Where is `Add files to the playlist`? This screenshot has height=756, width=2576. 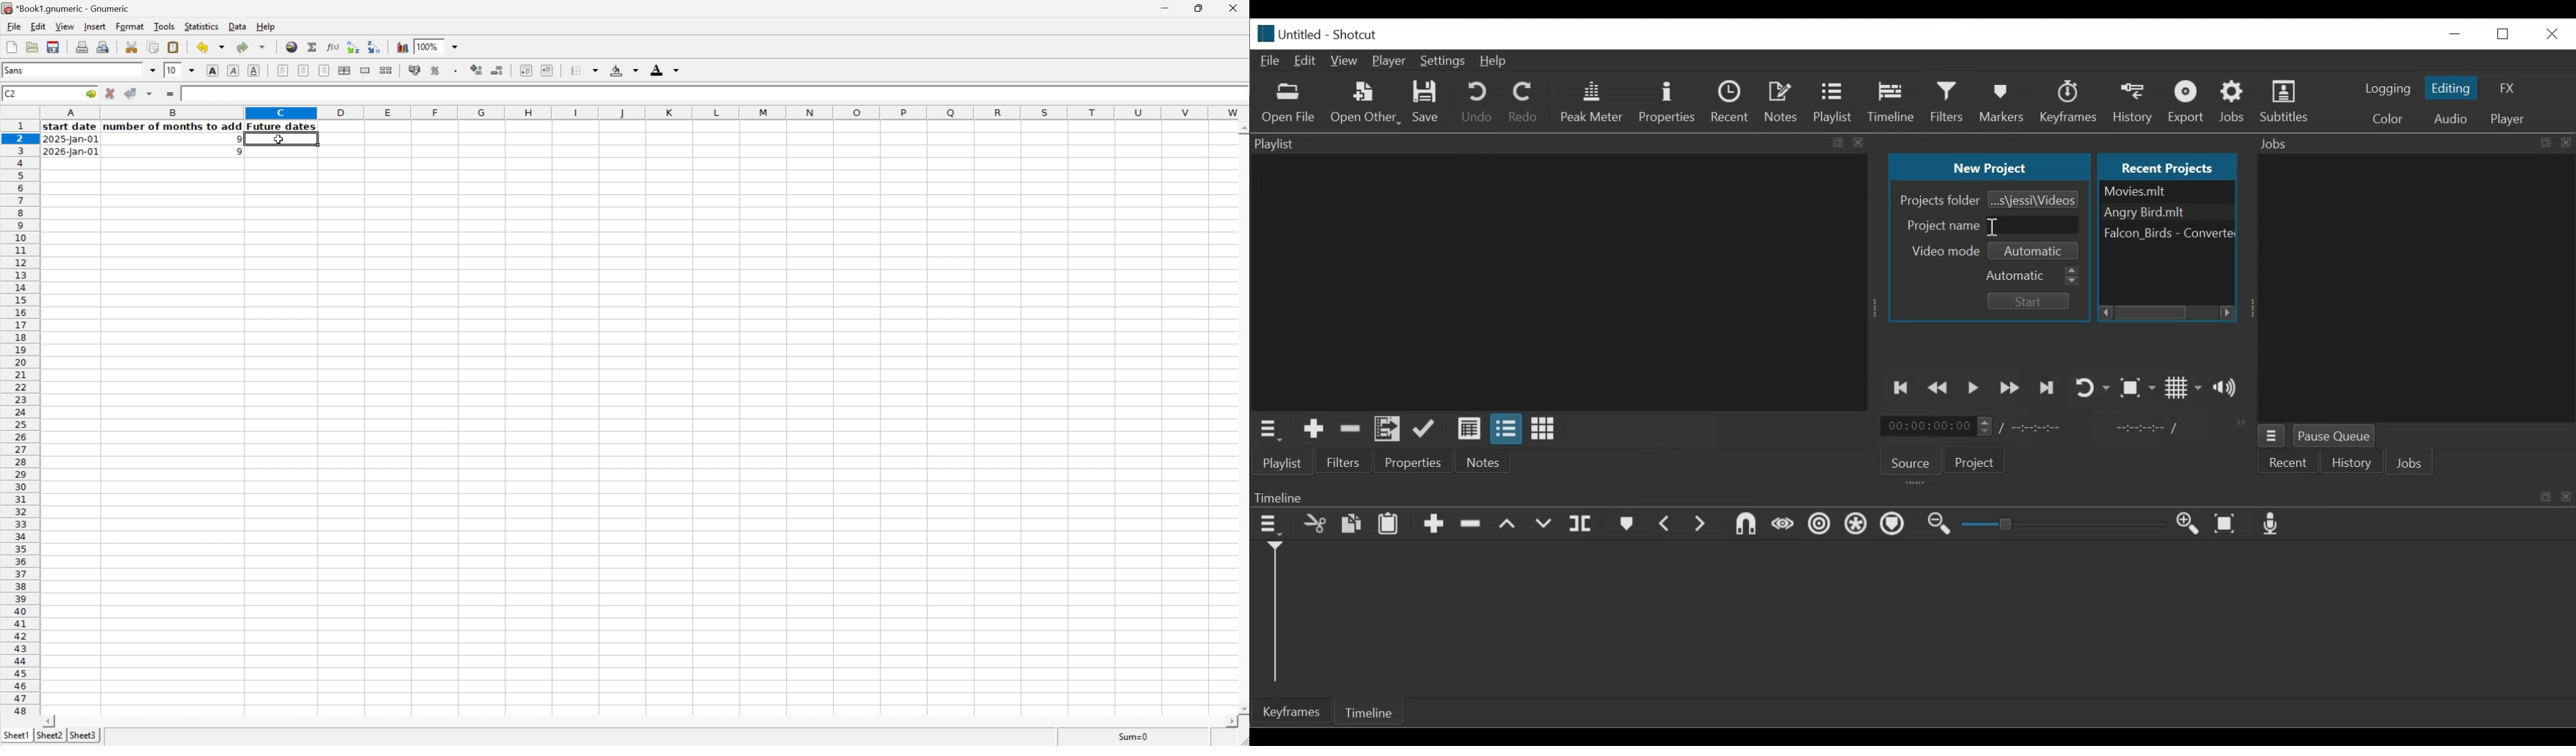
Add files to the playlist is located at coordinates (1388, 430).